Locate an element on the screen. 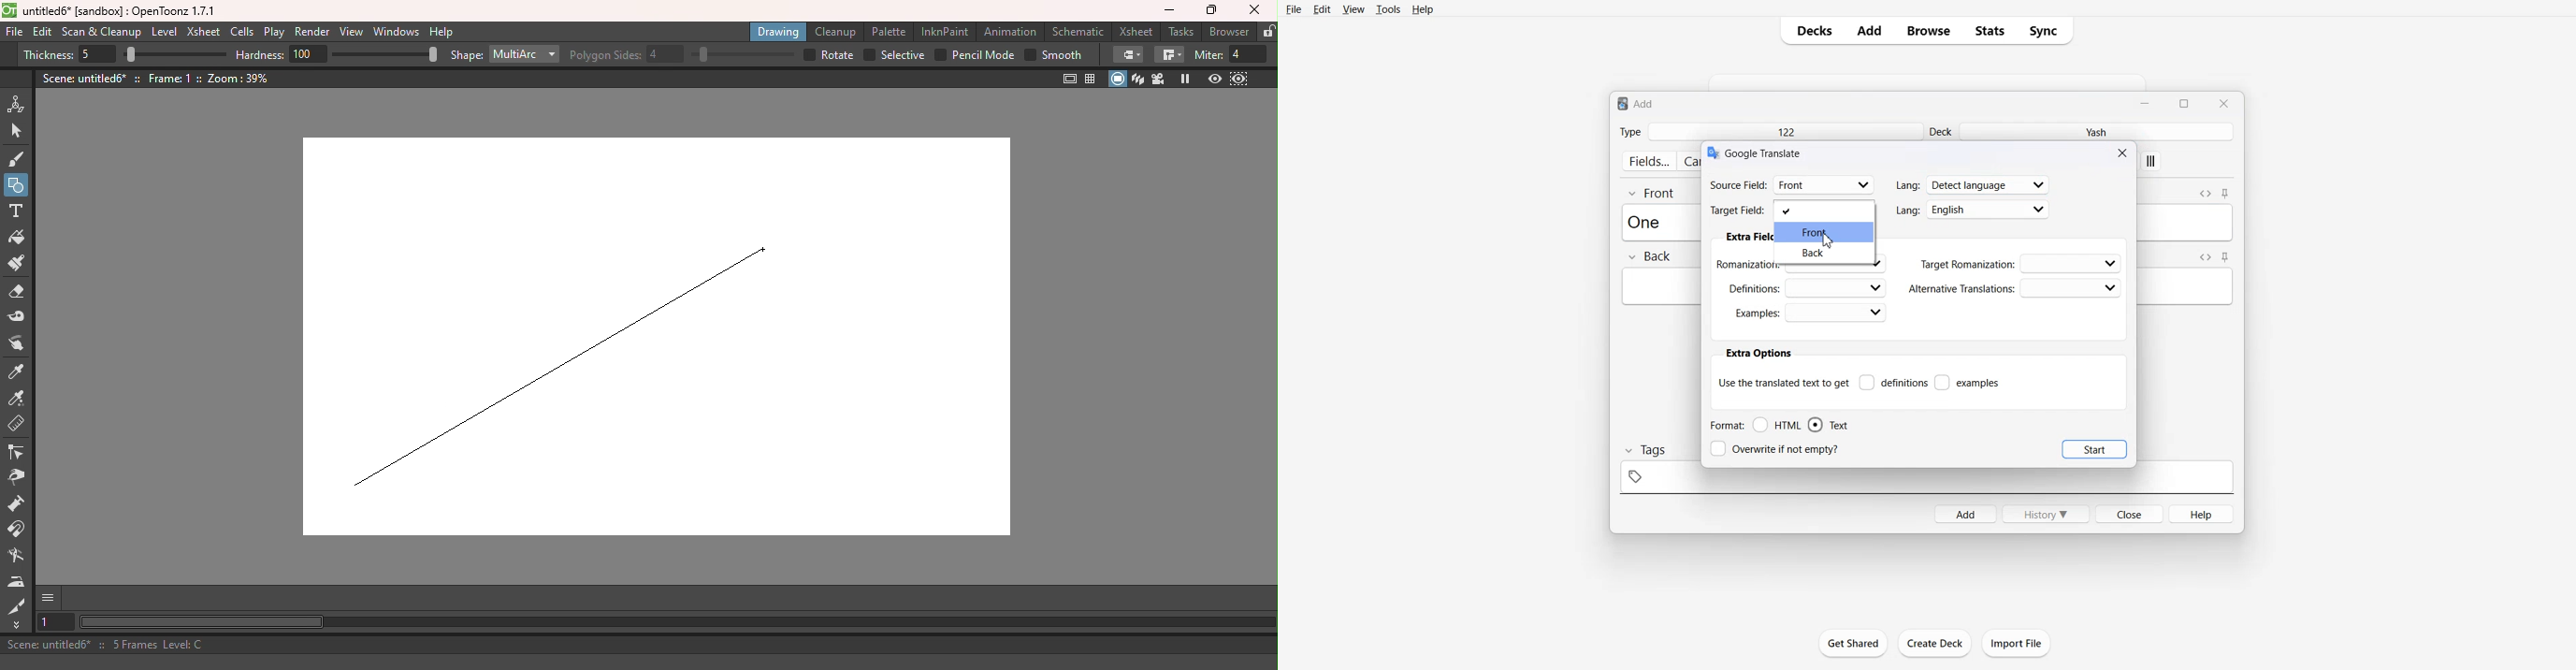 Image resolution: width=2576 pixels, height=672 pixels. Get Shared is located at coordinates (1854, 643).